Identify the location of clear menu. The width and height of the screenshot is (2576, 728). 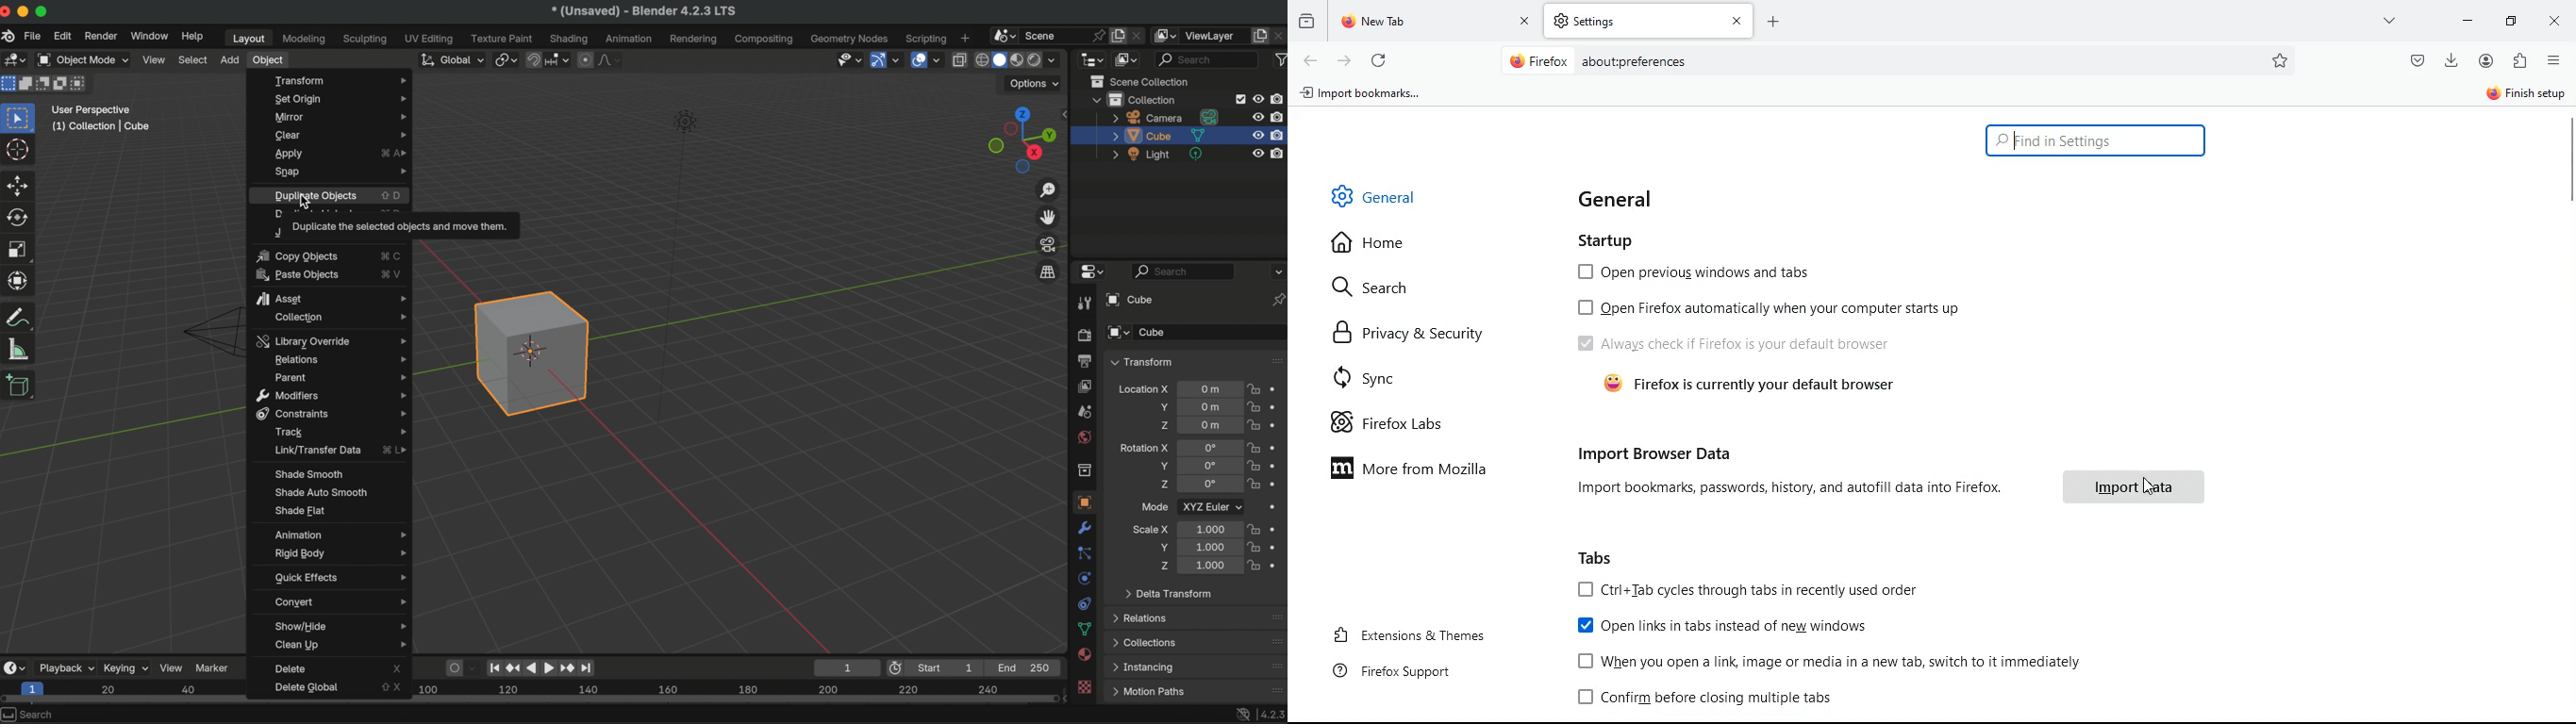
(339, 135).